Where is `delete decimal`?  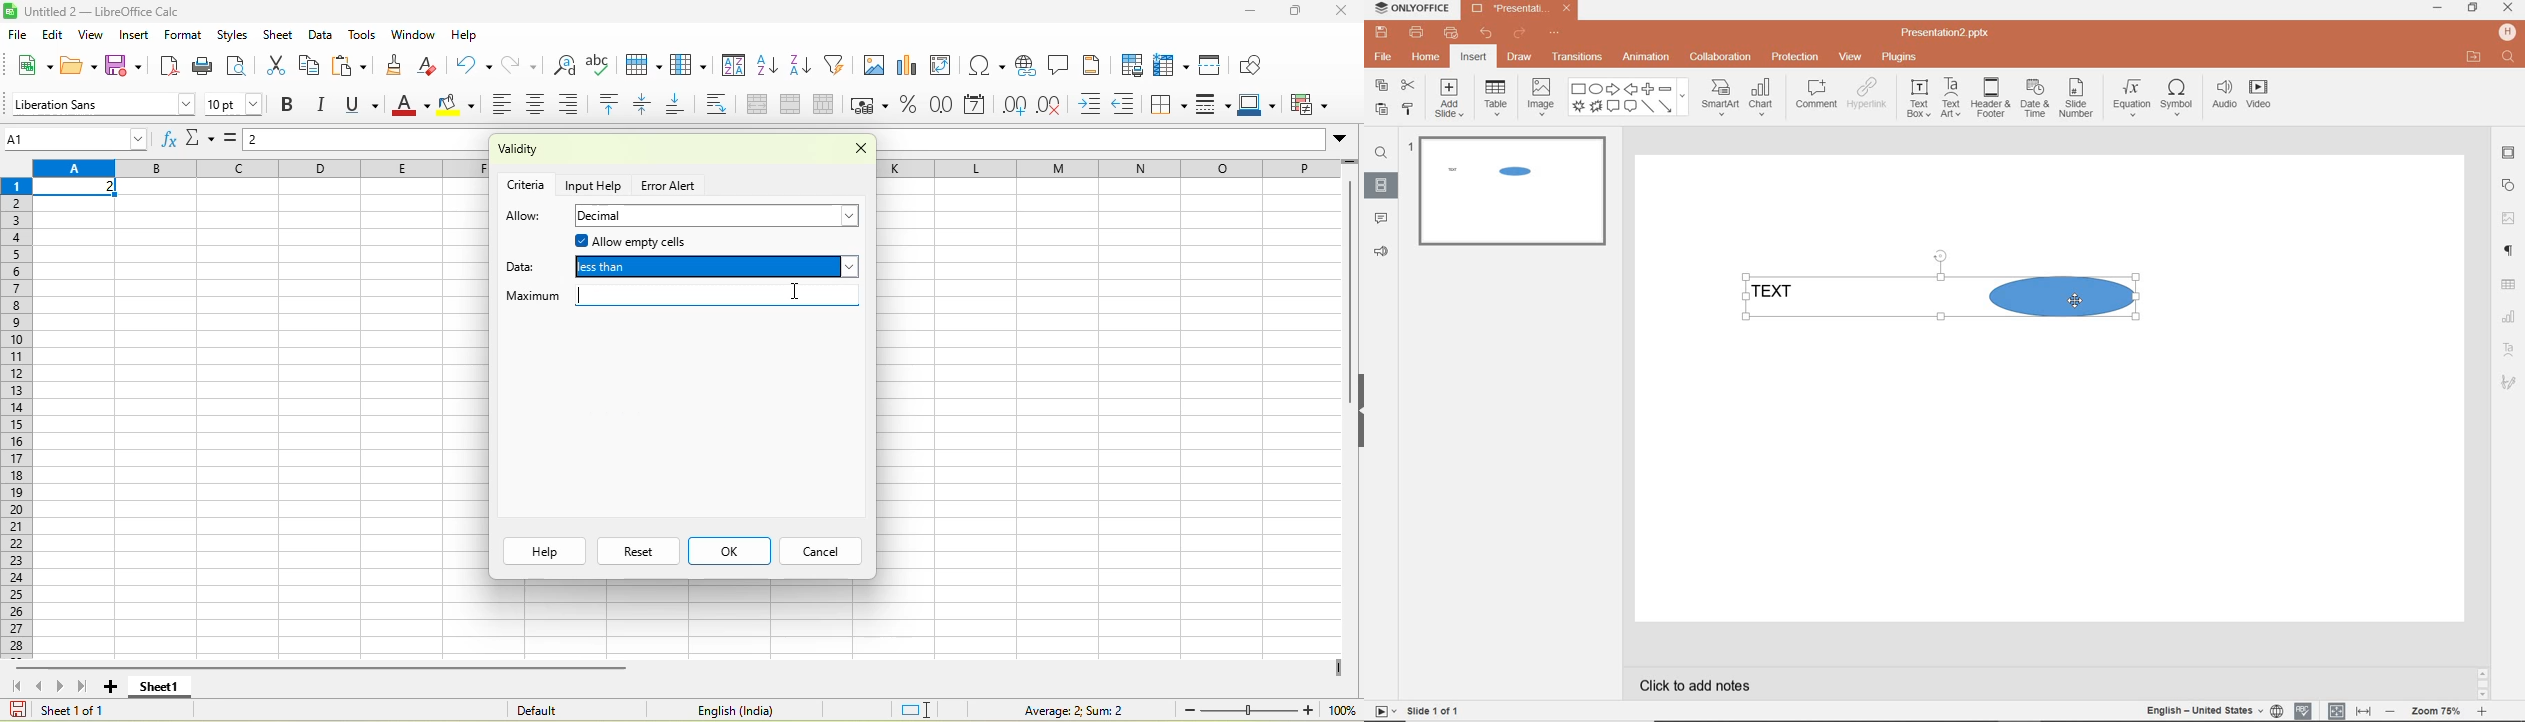
delete decimal is located at coordinates (1057, 106).